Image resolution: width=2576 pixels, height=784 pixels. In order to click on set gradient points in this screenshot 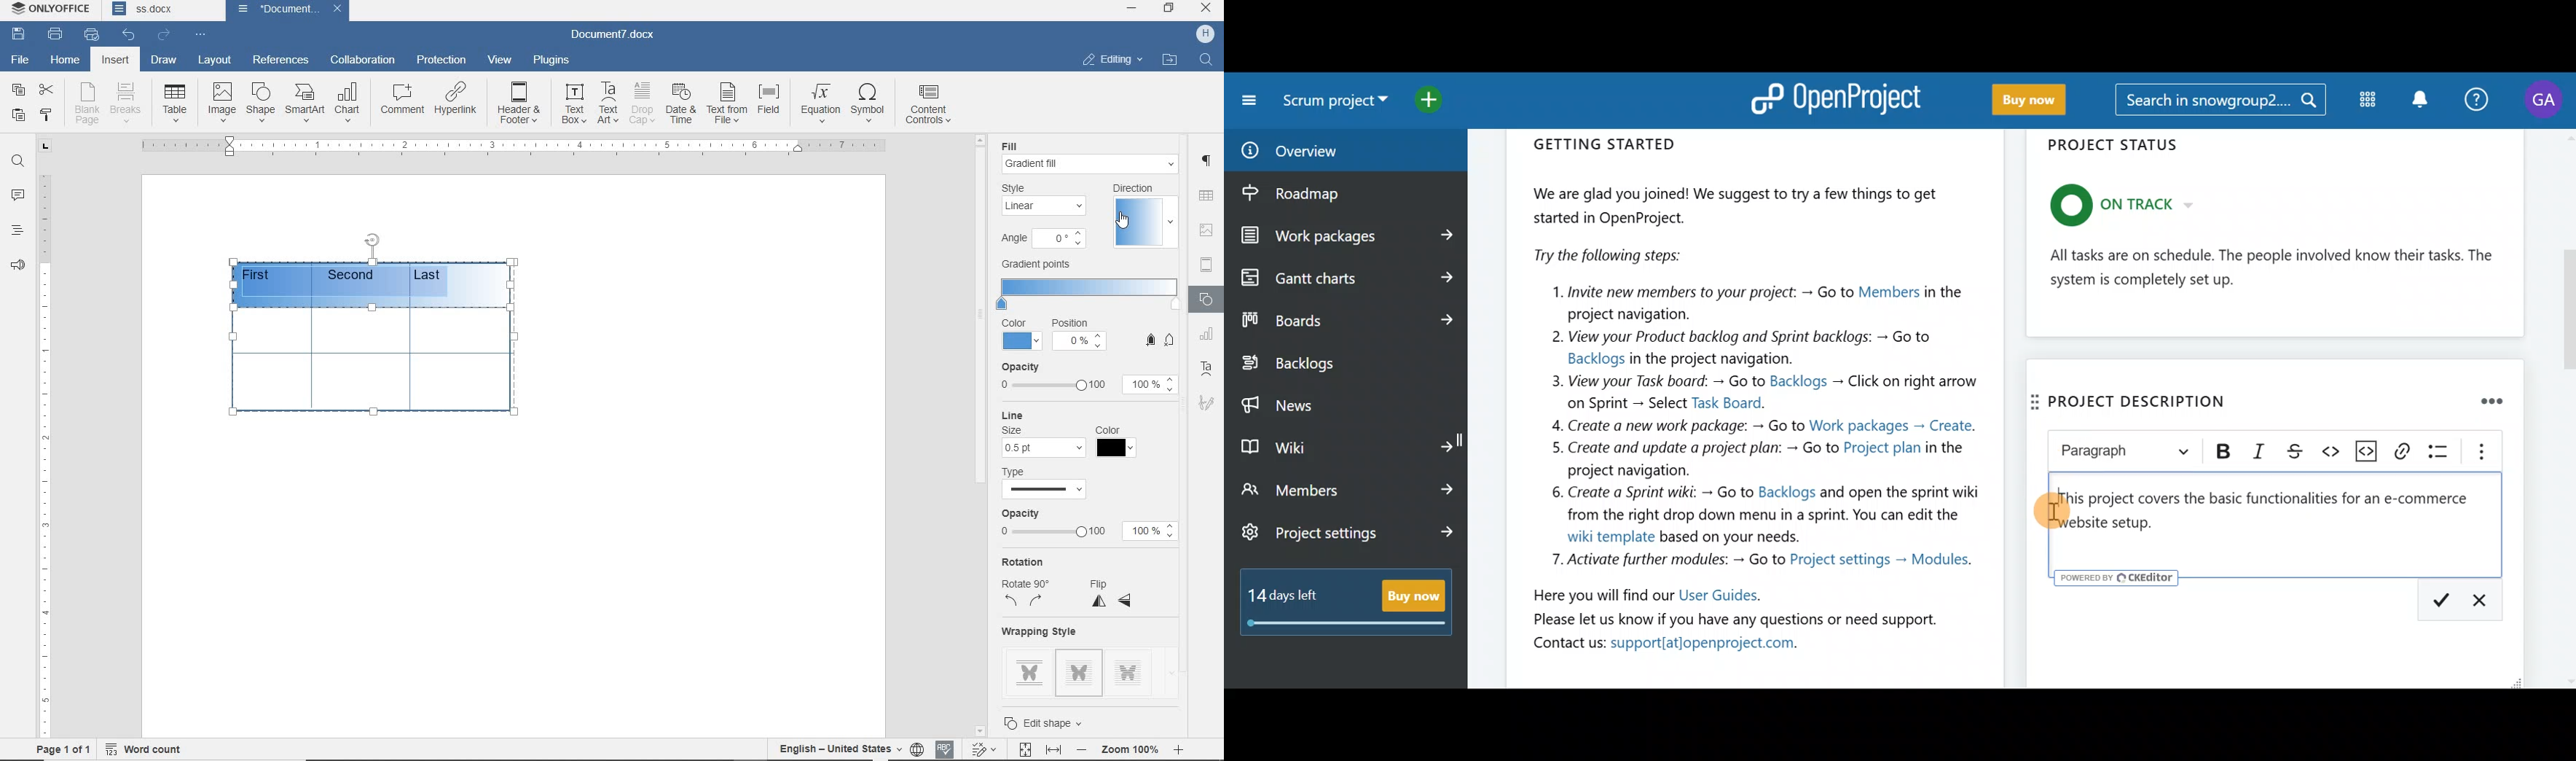, I will do `click(1088, 293)`.